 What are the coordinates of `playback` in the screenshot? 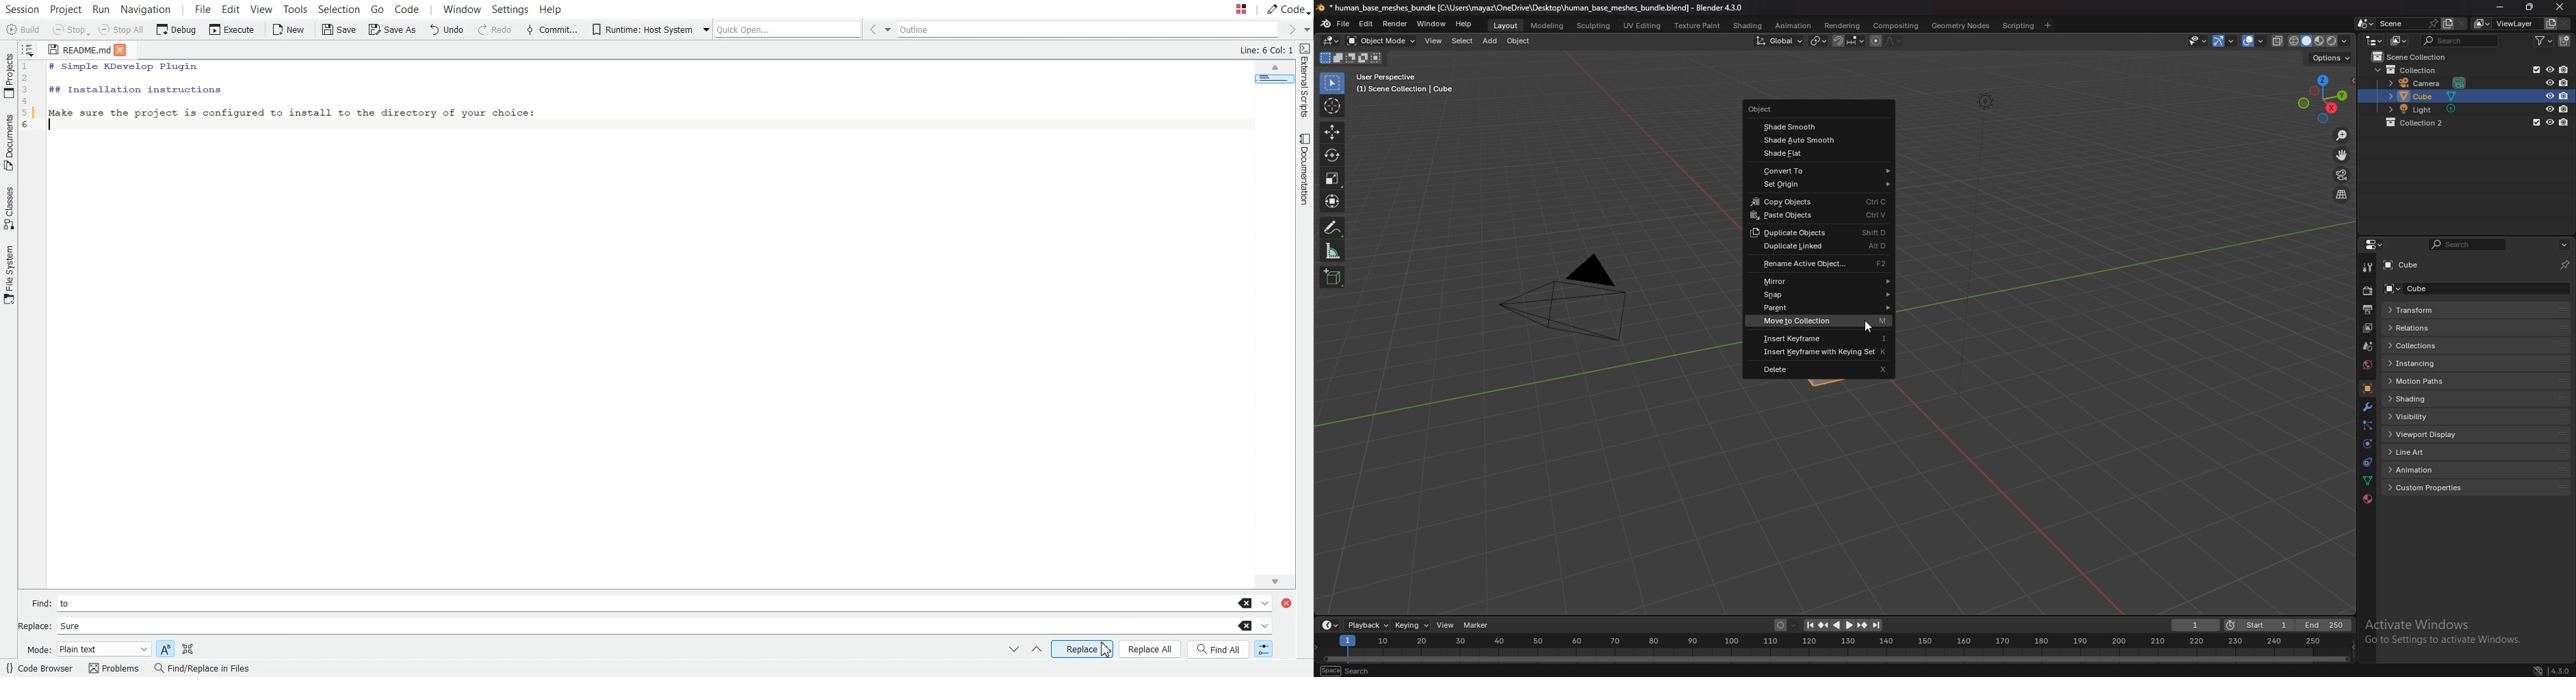 It's located at (1368, 625).